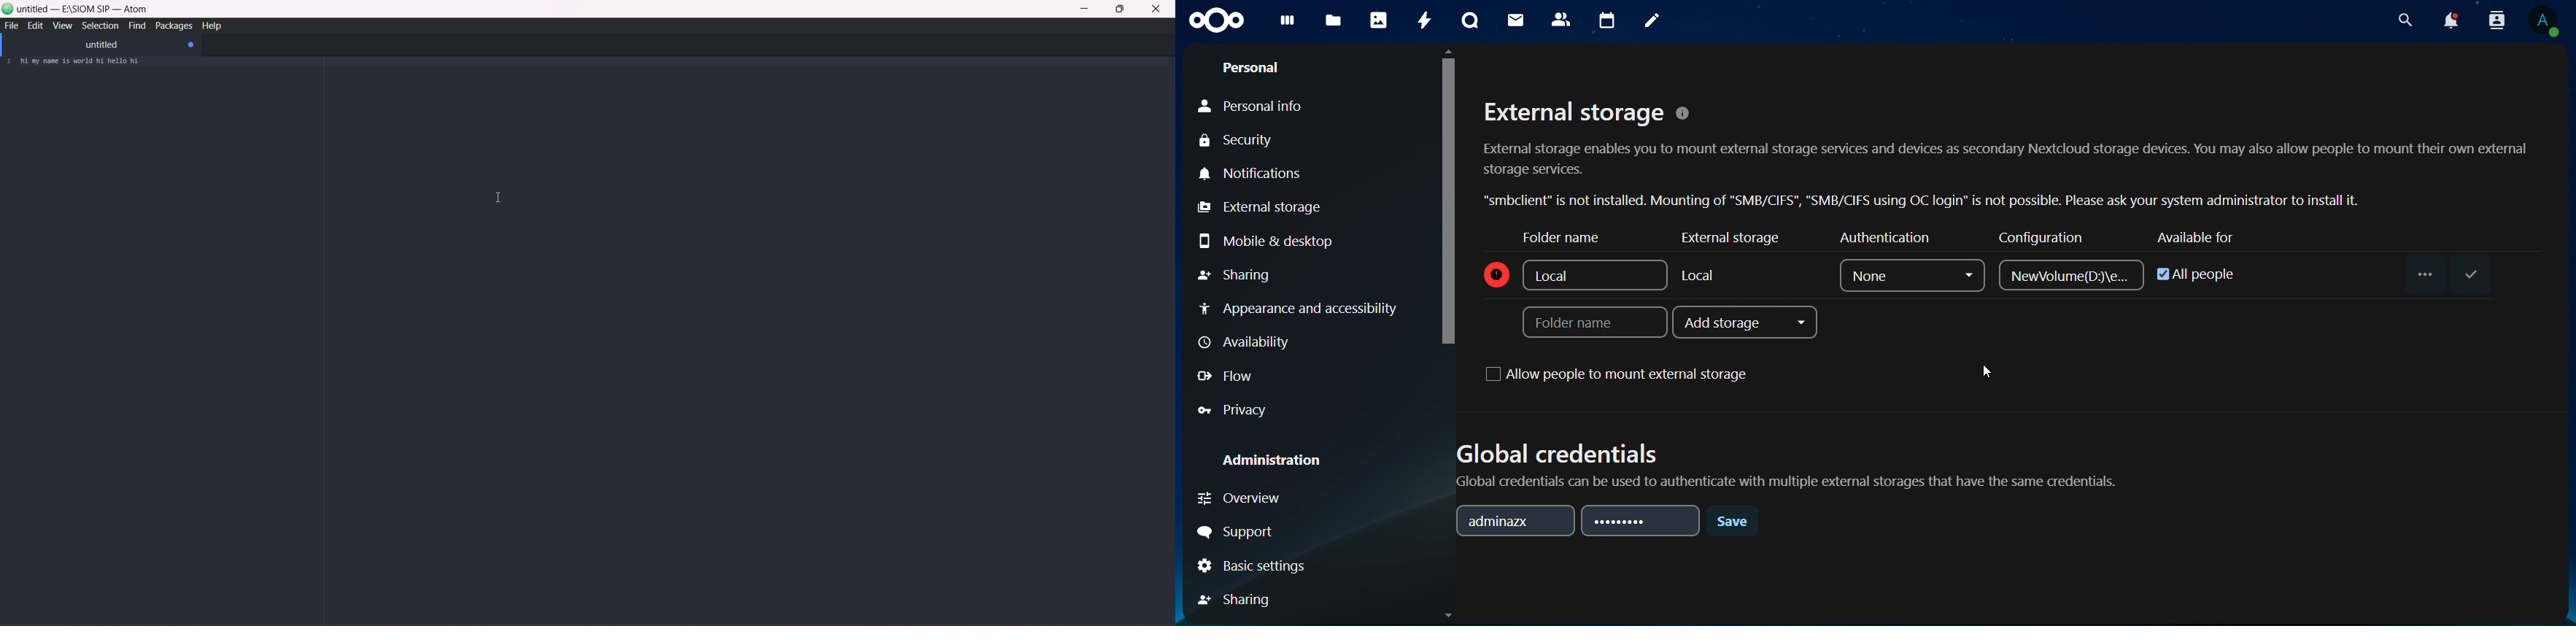  What do you see at coordinates (1496, 274) in the screenshot?
I see `icon` at bounding box center [1496, 274].